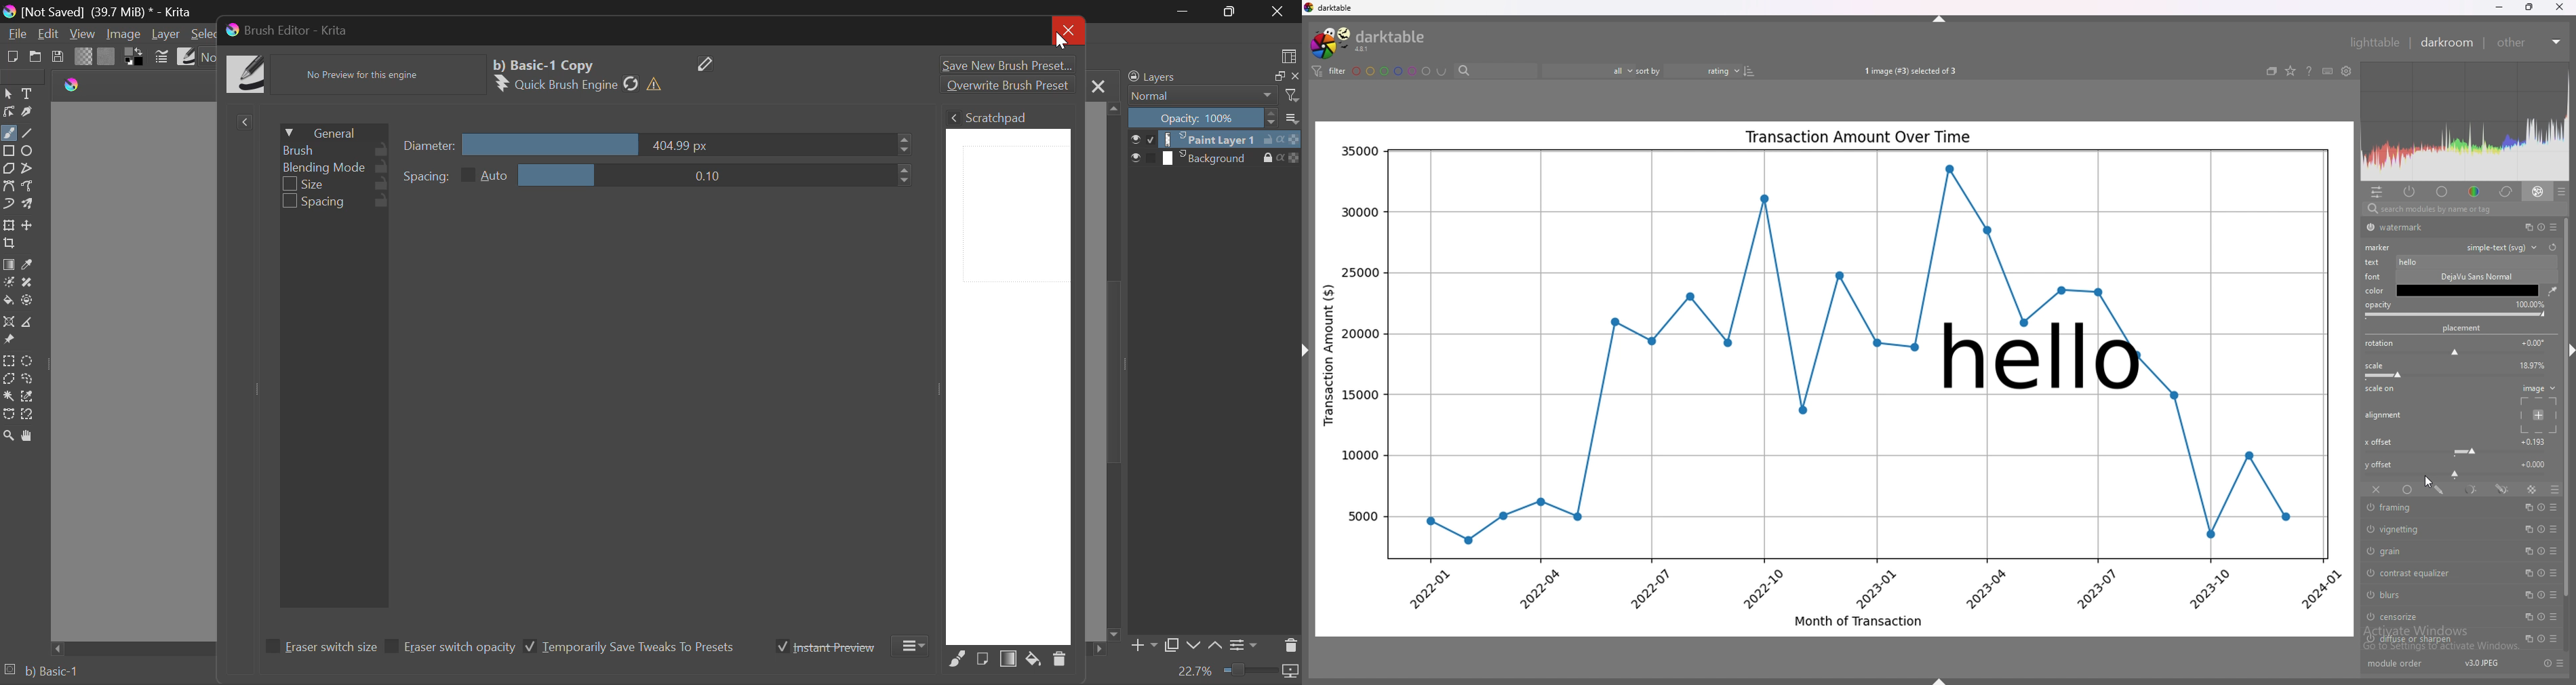  Describe the element at coordinates (1183, 13) in the screenshot. I see `Restore Down` at that location.